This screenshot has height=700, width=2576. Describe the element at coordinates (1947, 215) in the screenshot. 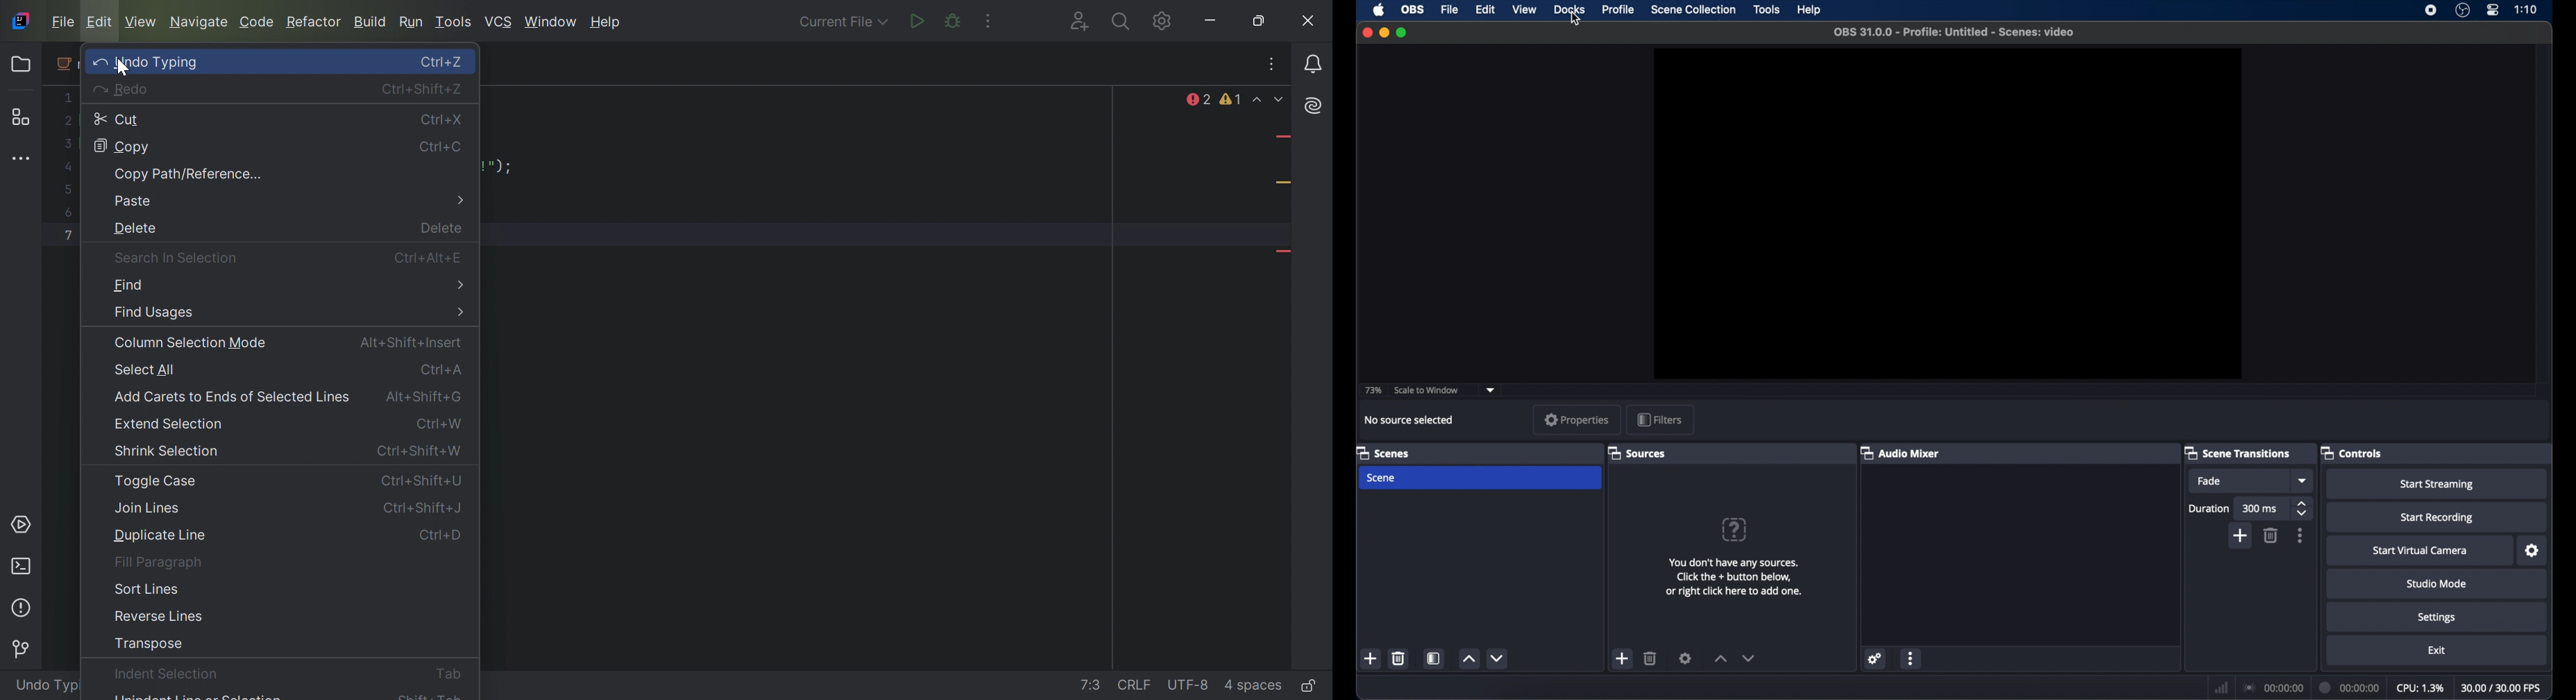

I see `preview` at that location.